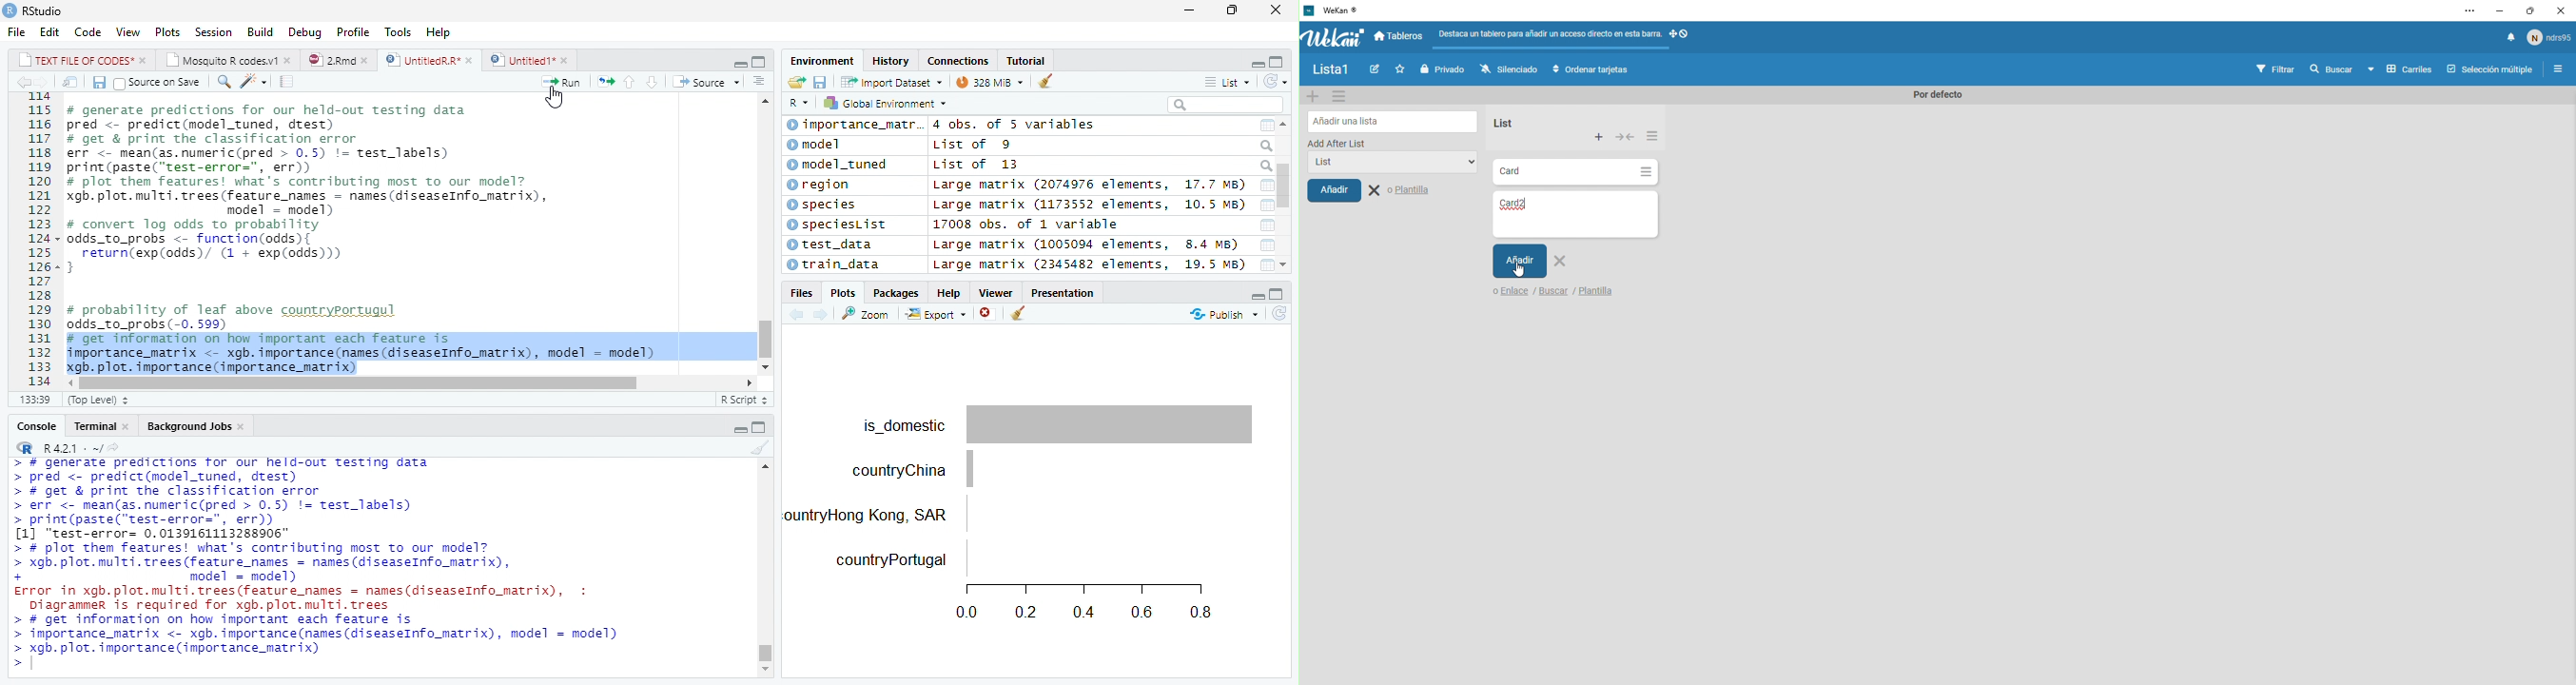 The height and width of the screenshot is (700, 2576). Describe the element at coordinates (530, 59) in the screenshot. I see ` Untitled1* ` at that location.